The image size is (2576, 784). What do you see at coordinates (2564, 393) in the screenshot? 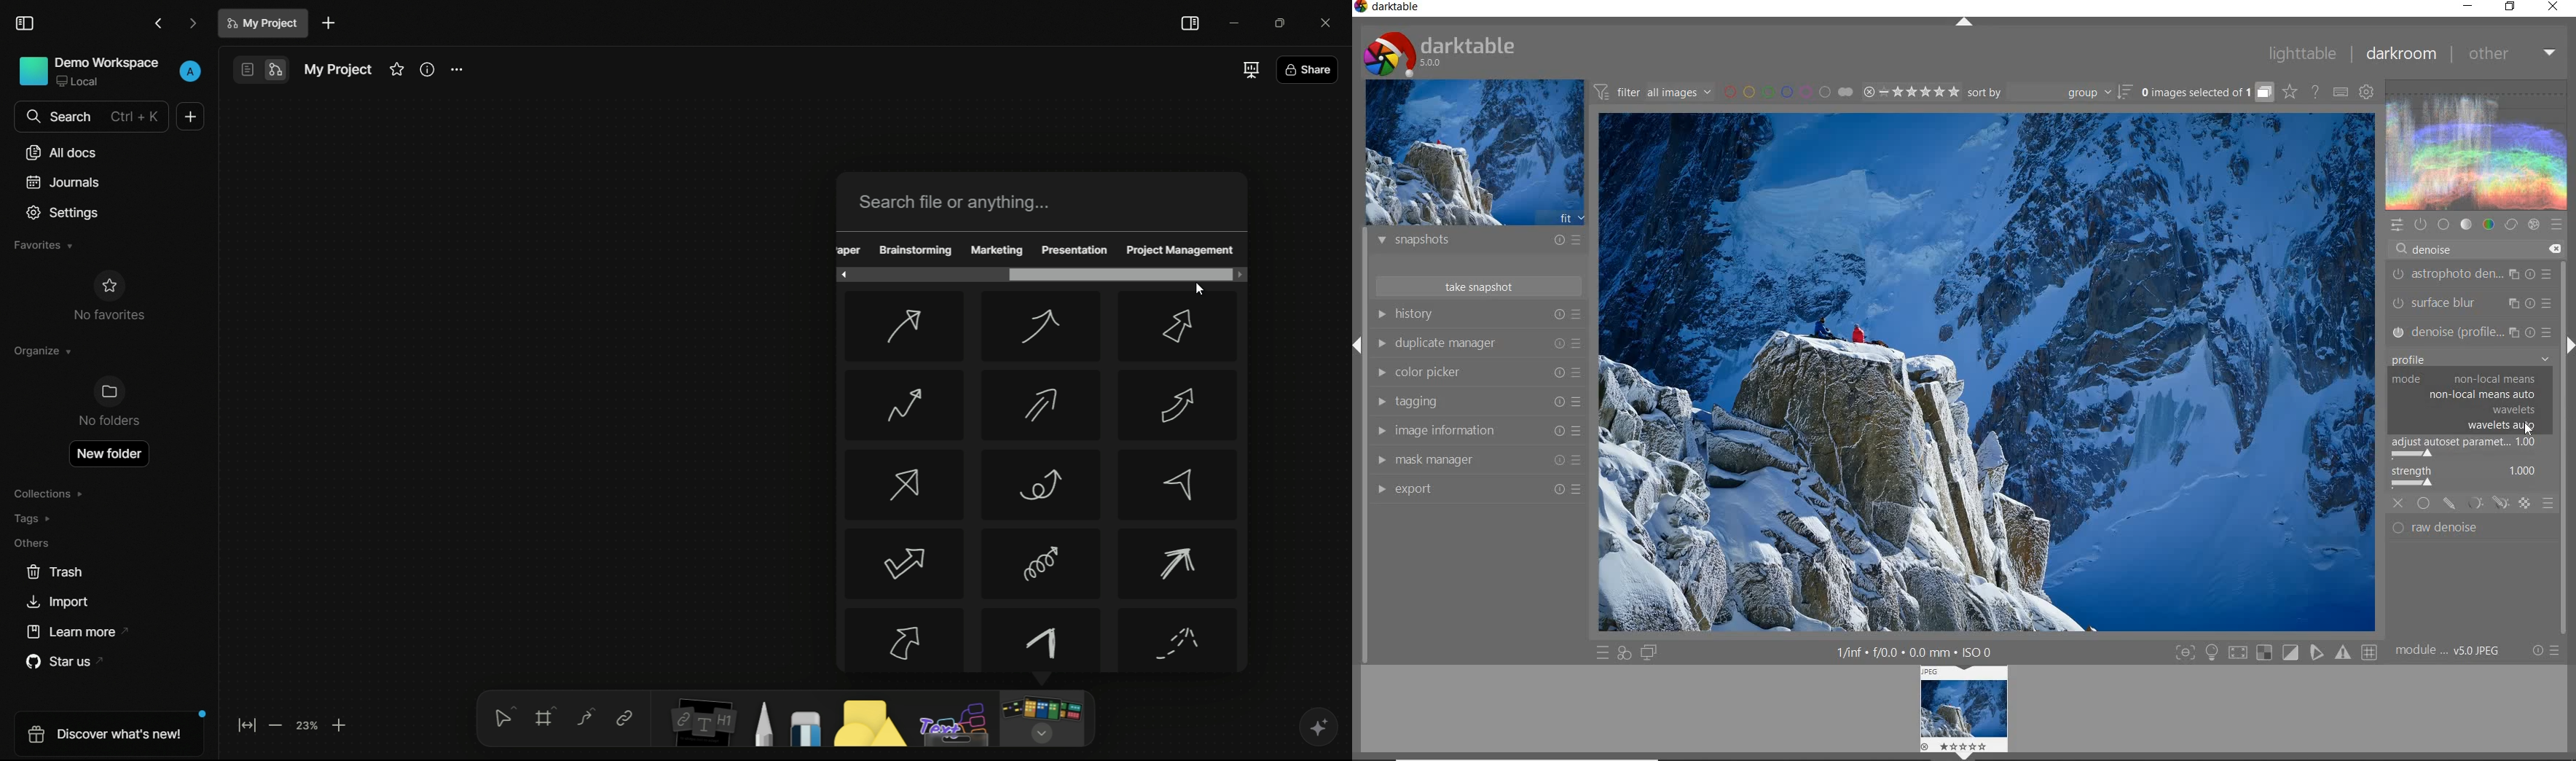
I see `scrollbar` at bounding box center [2564, 393].